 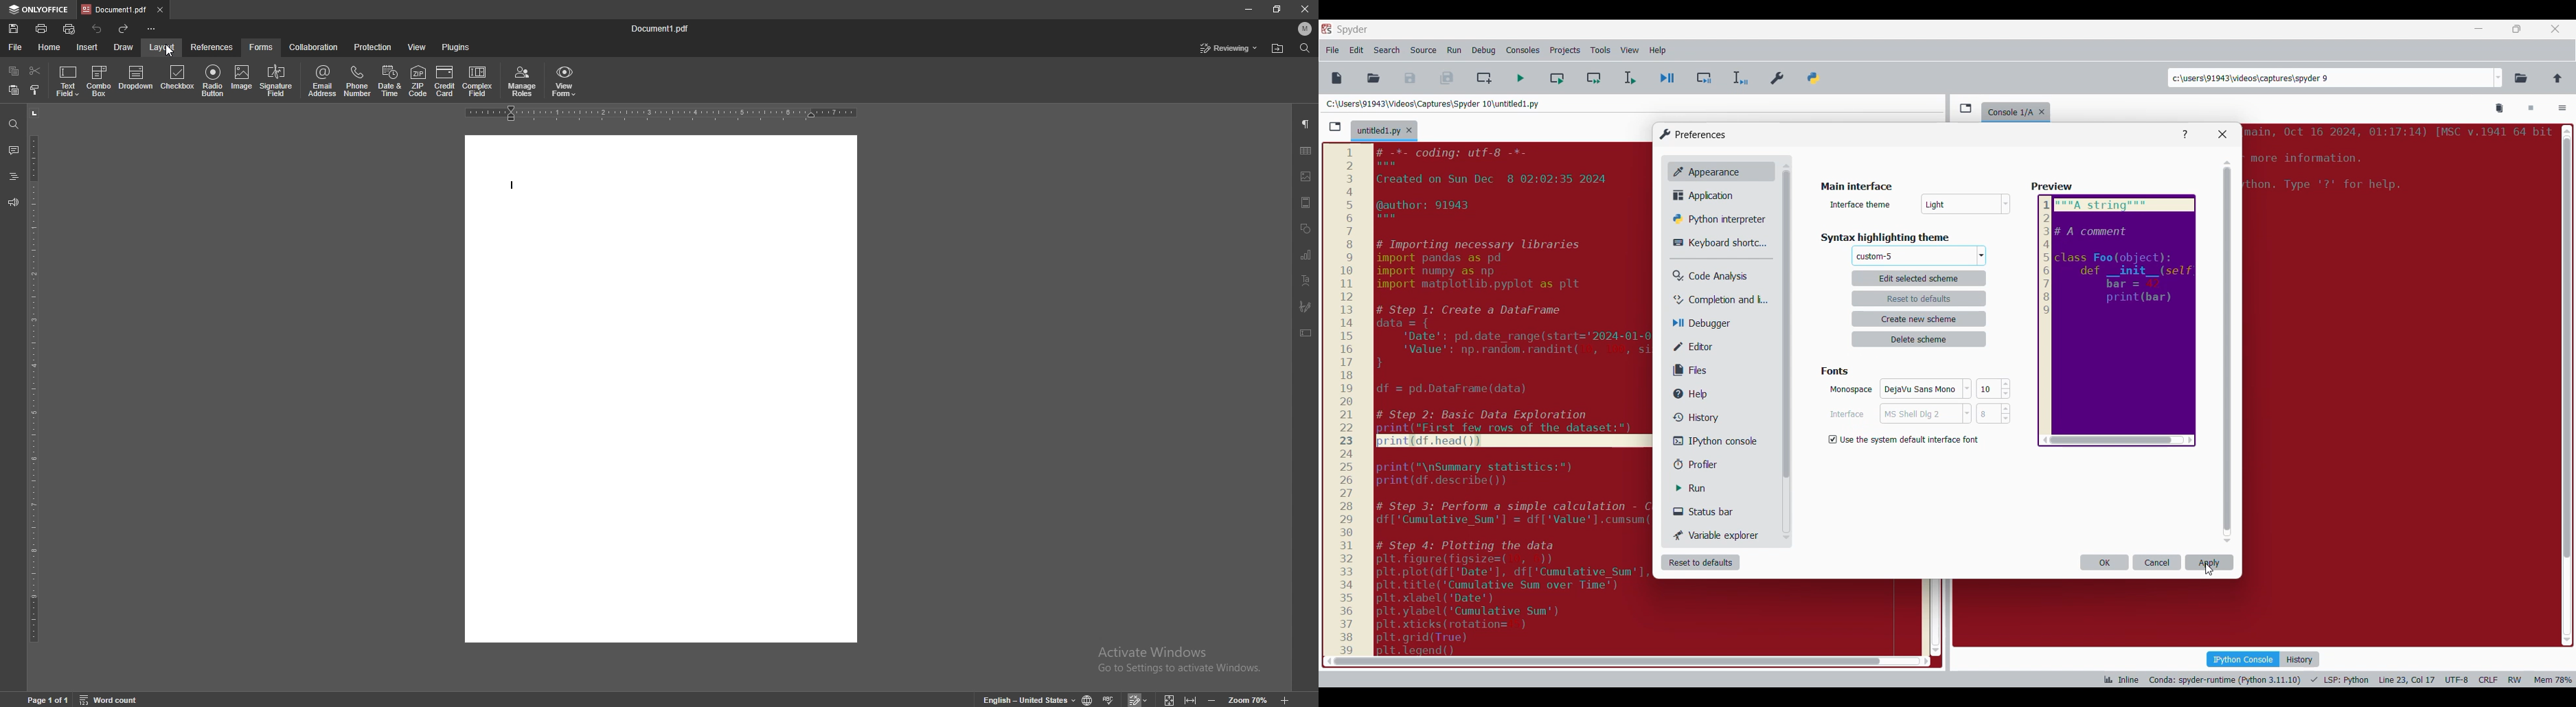 What do you see at coordinates (1919, 416) in the screenshot?
I see `Cancel` at bounding box center [1919, 416].